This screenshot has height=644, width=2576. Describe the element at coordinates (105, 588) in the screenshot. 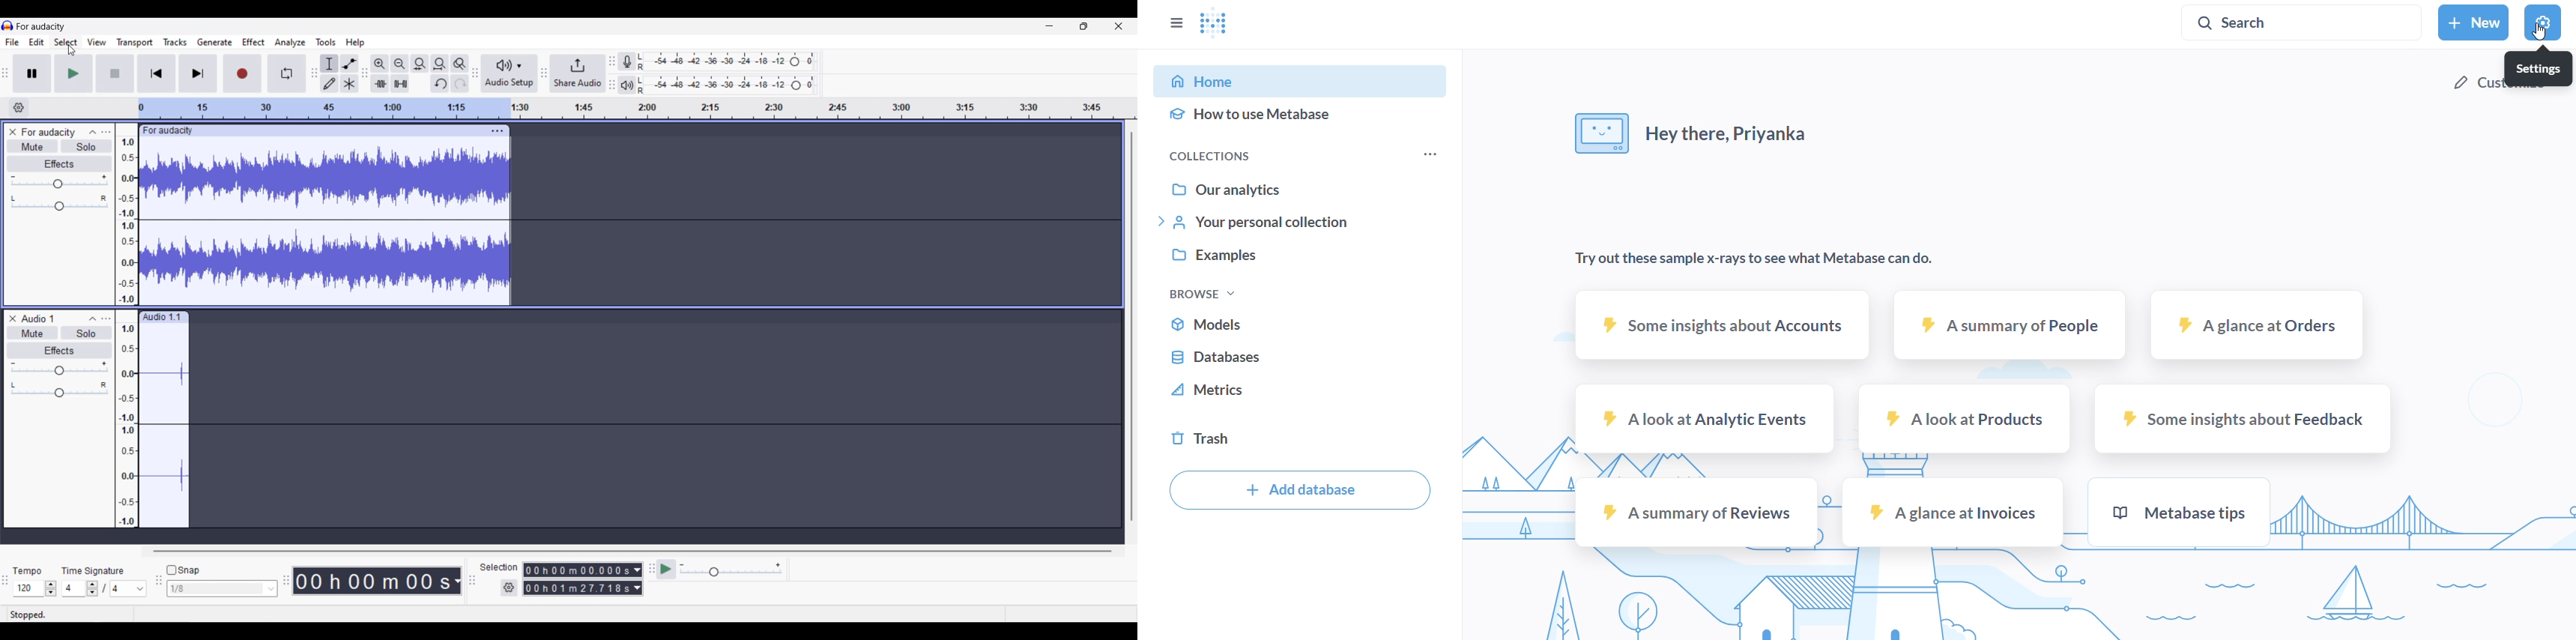

I see `Time signature settings` at that location.